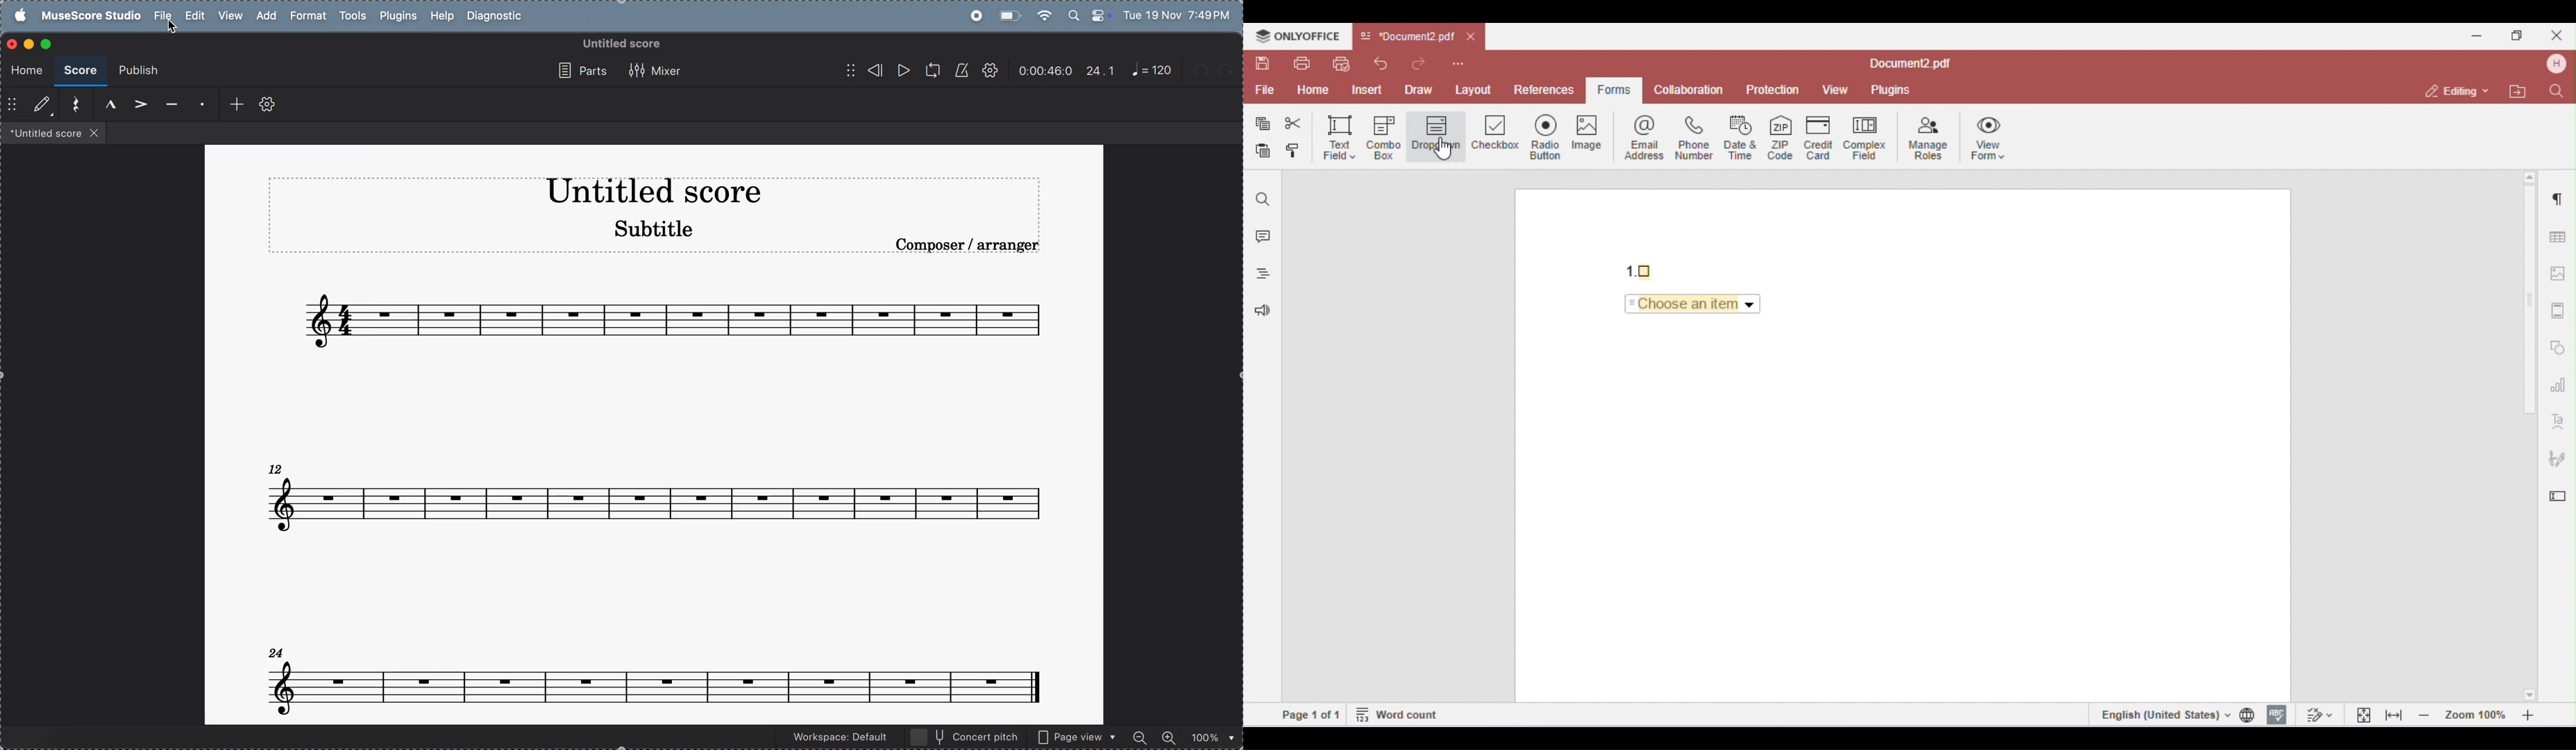 The width and height of the screenshot is (2576, 756). What do you see at coordinates (973, 16) in the screenshot?
I see `record` at bounding box center [973, 16].